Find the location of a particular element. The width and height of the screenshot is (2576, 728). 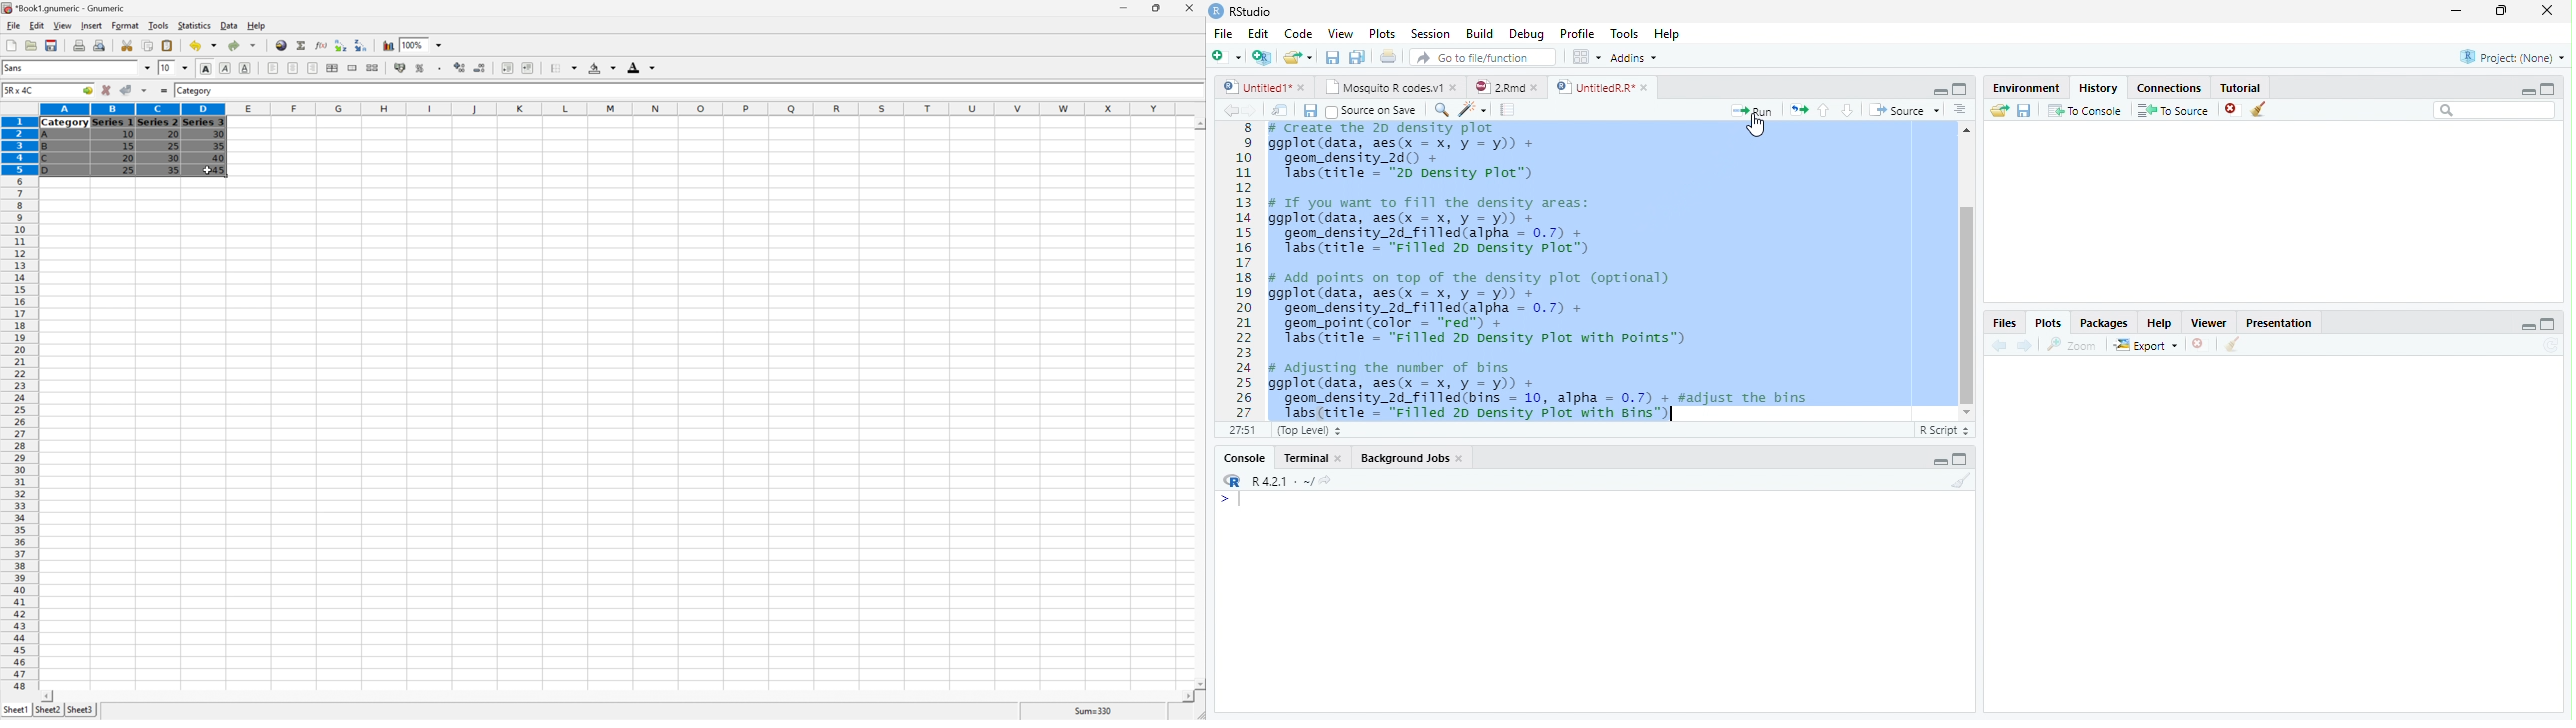

back is located at coordinates (1226, 110).